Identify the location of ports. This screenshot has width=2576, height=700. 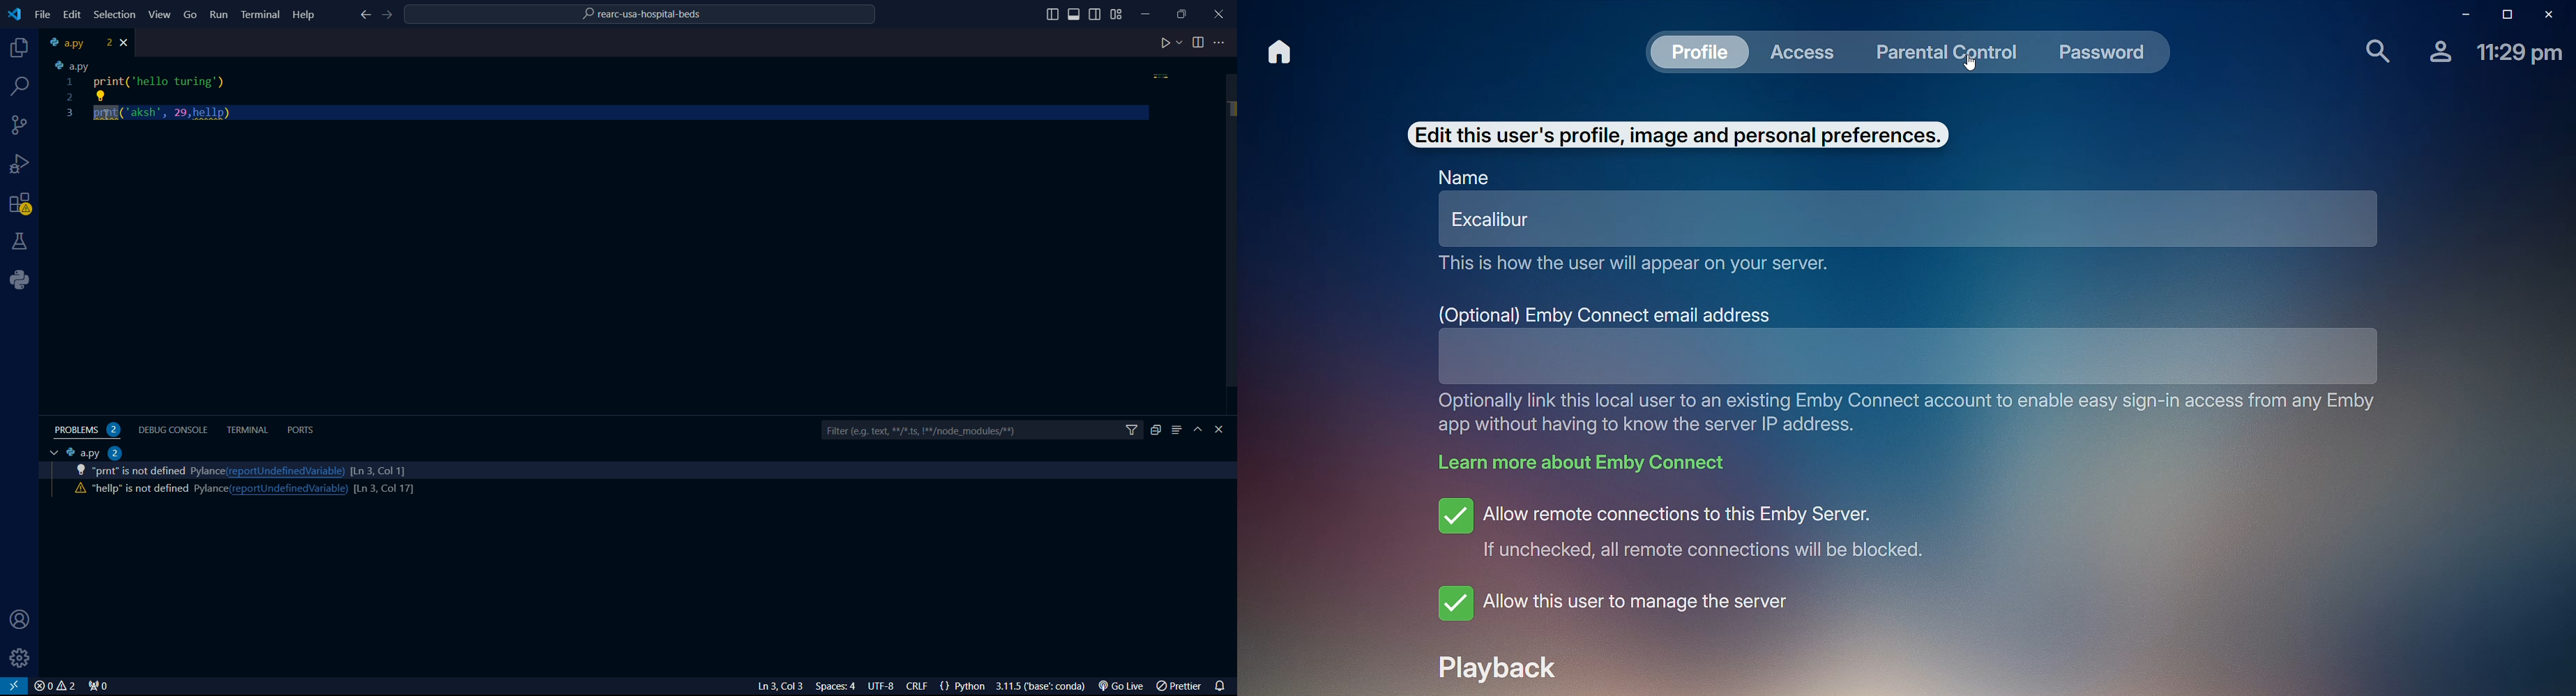
(304, 429).